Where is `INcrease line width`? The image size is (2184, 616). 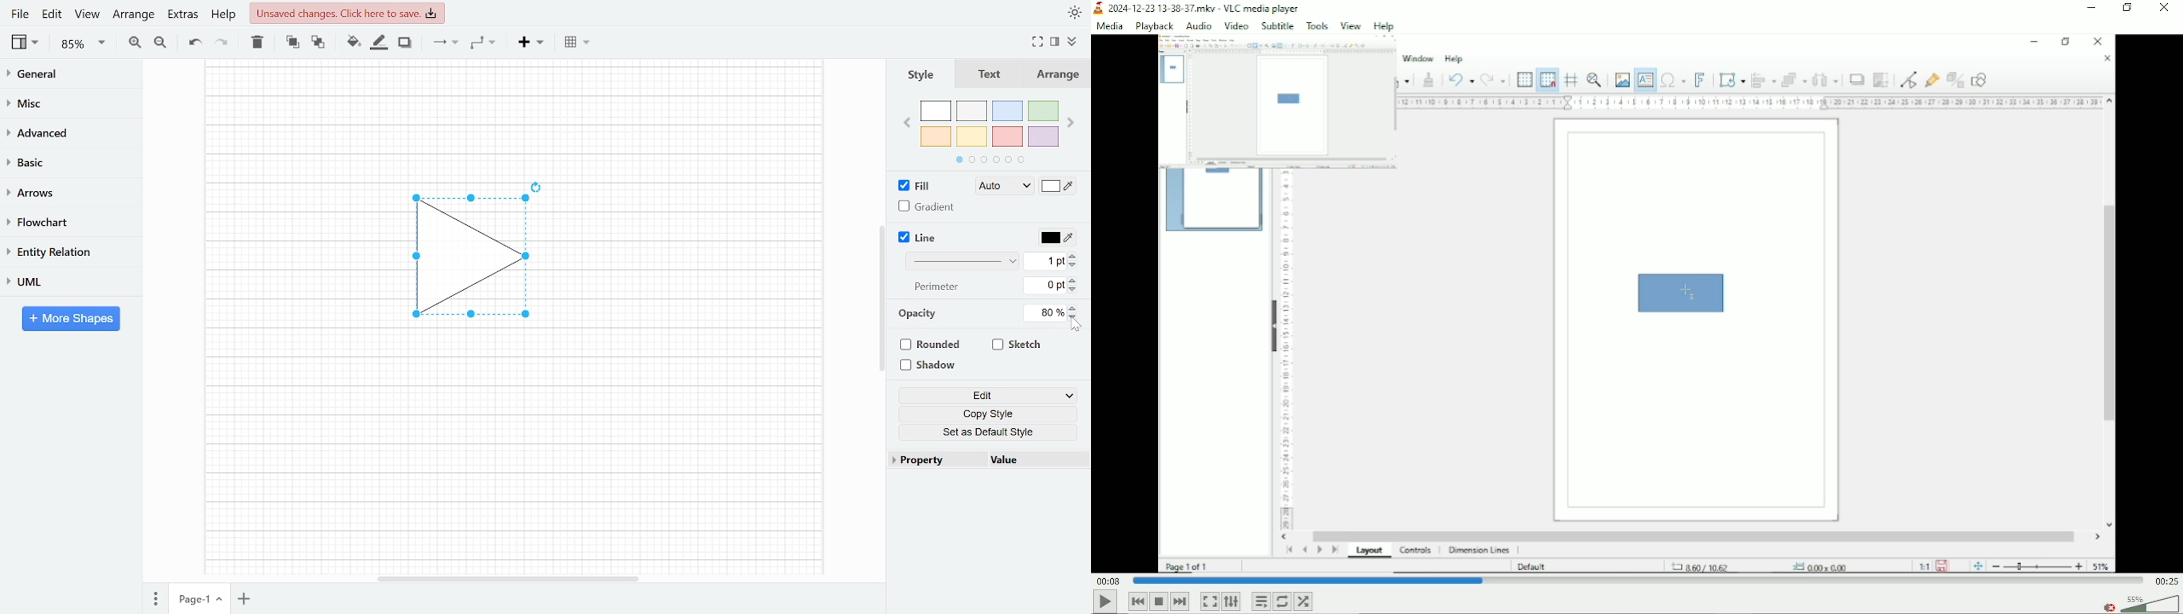 INcrease line width is located at coordinates (1075, 253).